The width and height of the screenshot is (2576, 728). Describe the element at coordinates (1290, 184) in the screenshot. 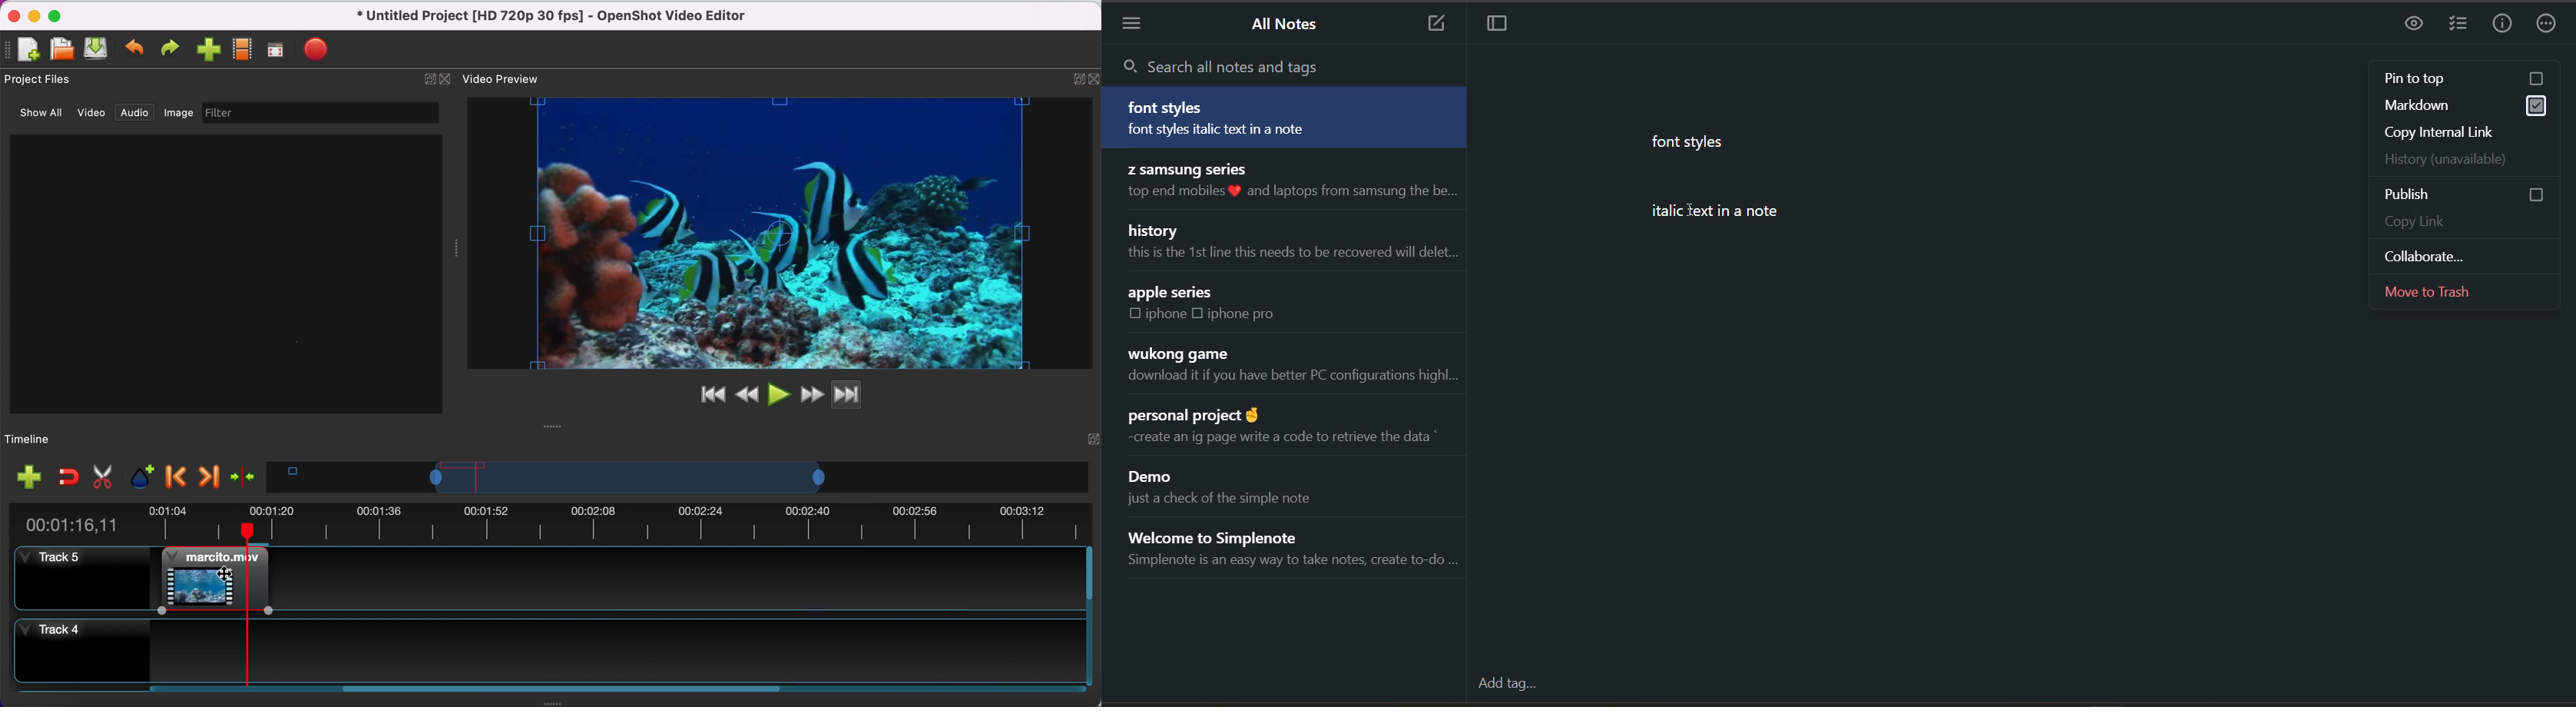

I see `note title and preview` at that location.